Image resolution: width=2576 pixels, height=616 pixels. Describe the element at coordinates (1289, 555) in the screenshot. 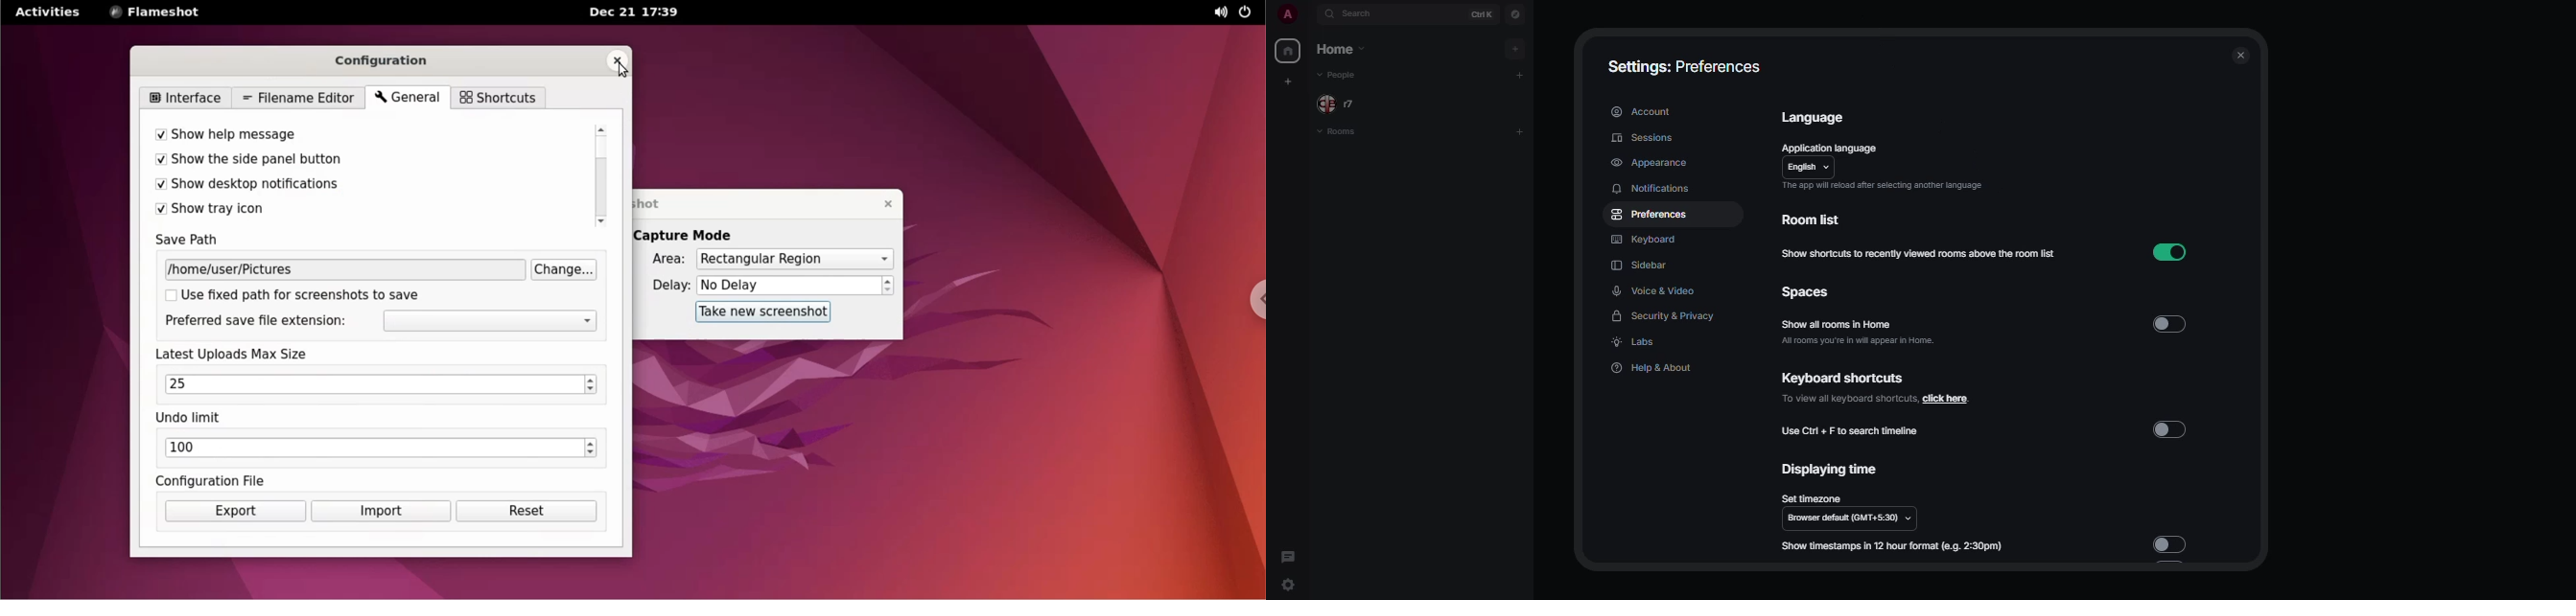

I see `threads` at that location.